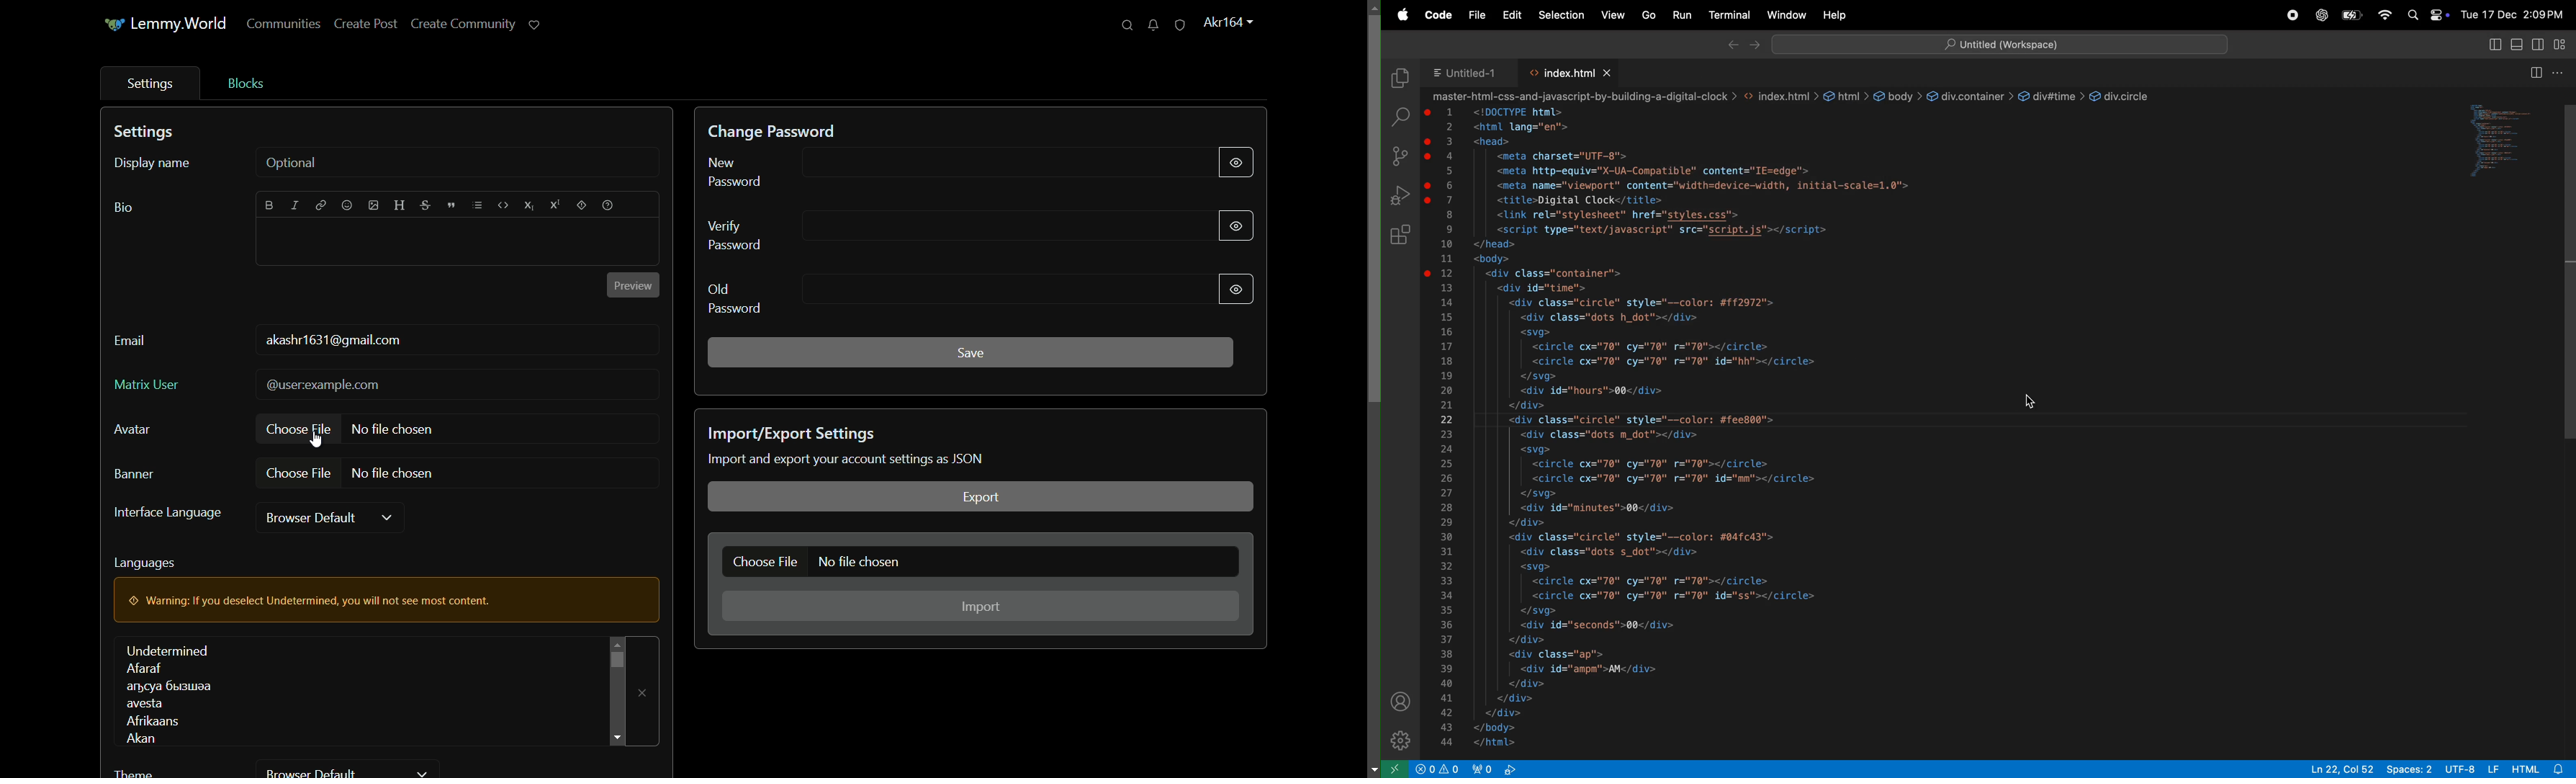 The width and height of the screenshot is (2576, 784). I want to click on new password, so click(737, 171).